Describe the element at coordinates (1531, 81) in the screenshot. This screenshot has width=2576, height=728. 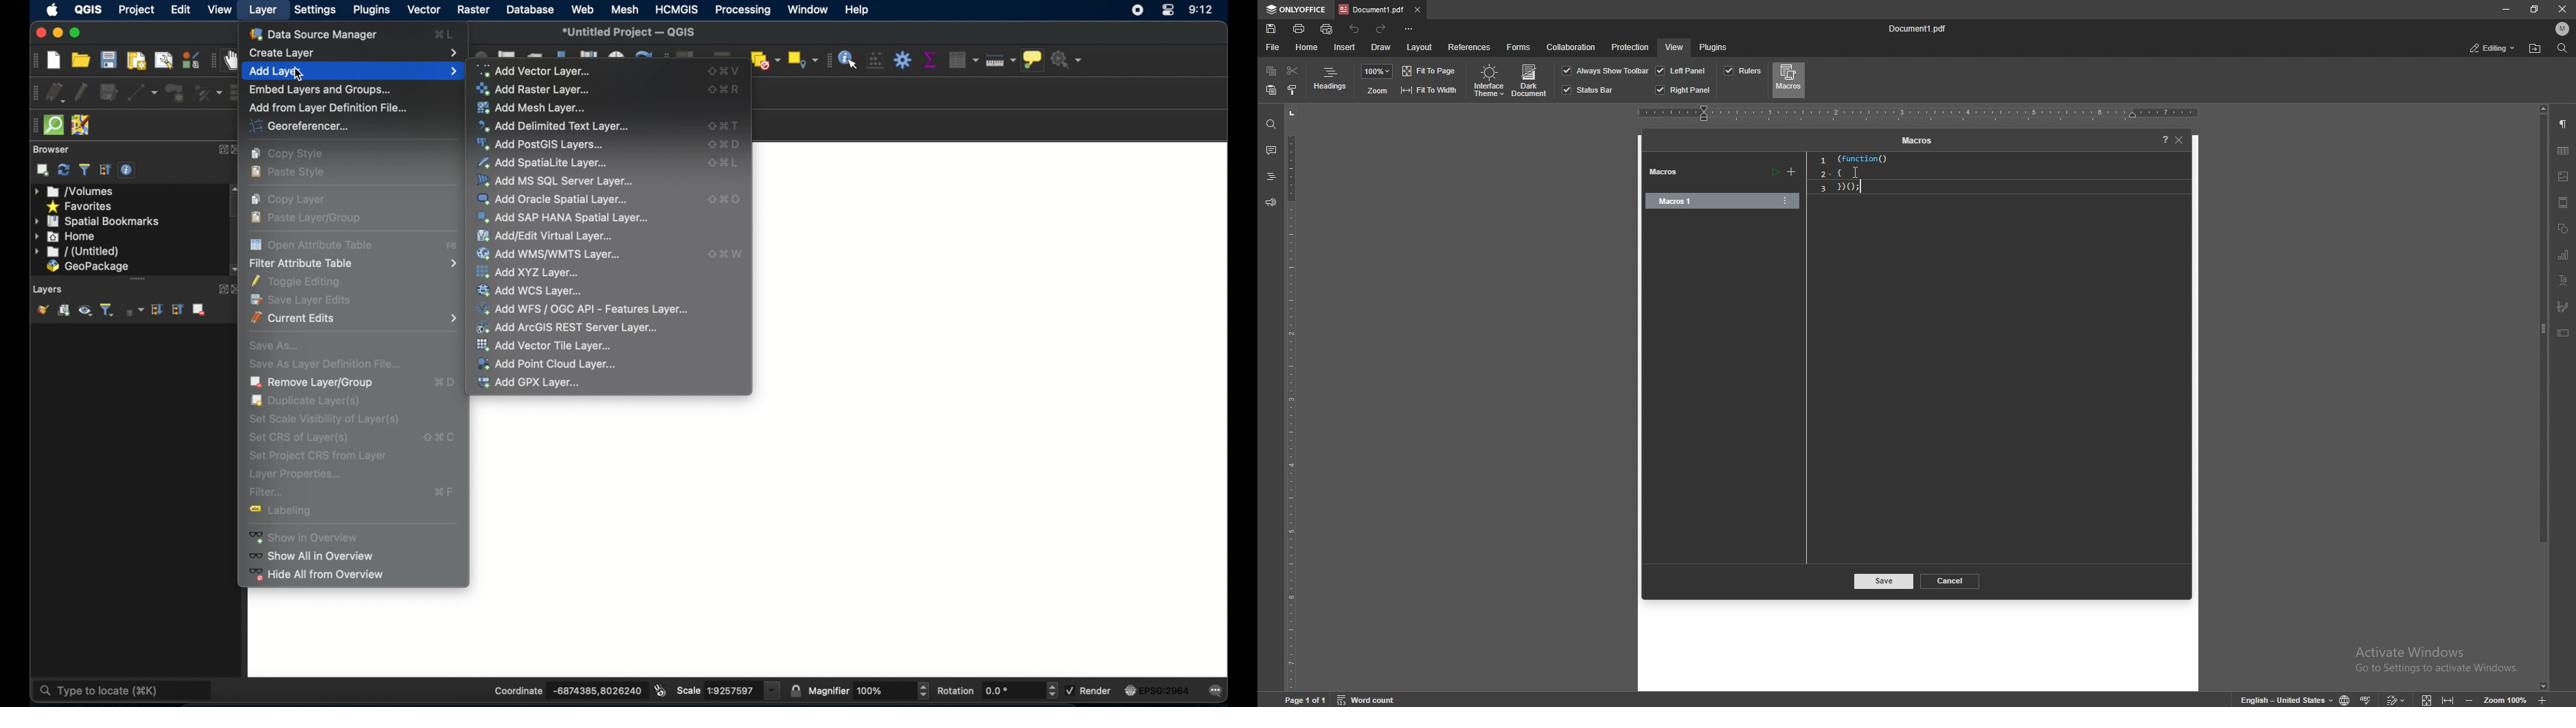
I see `dark document` at that location.